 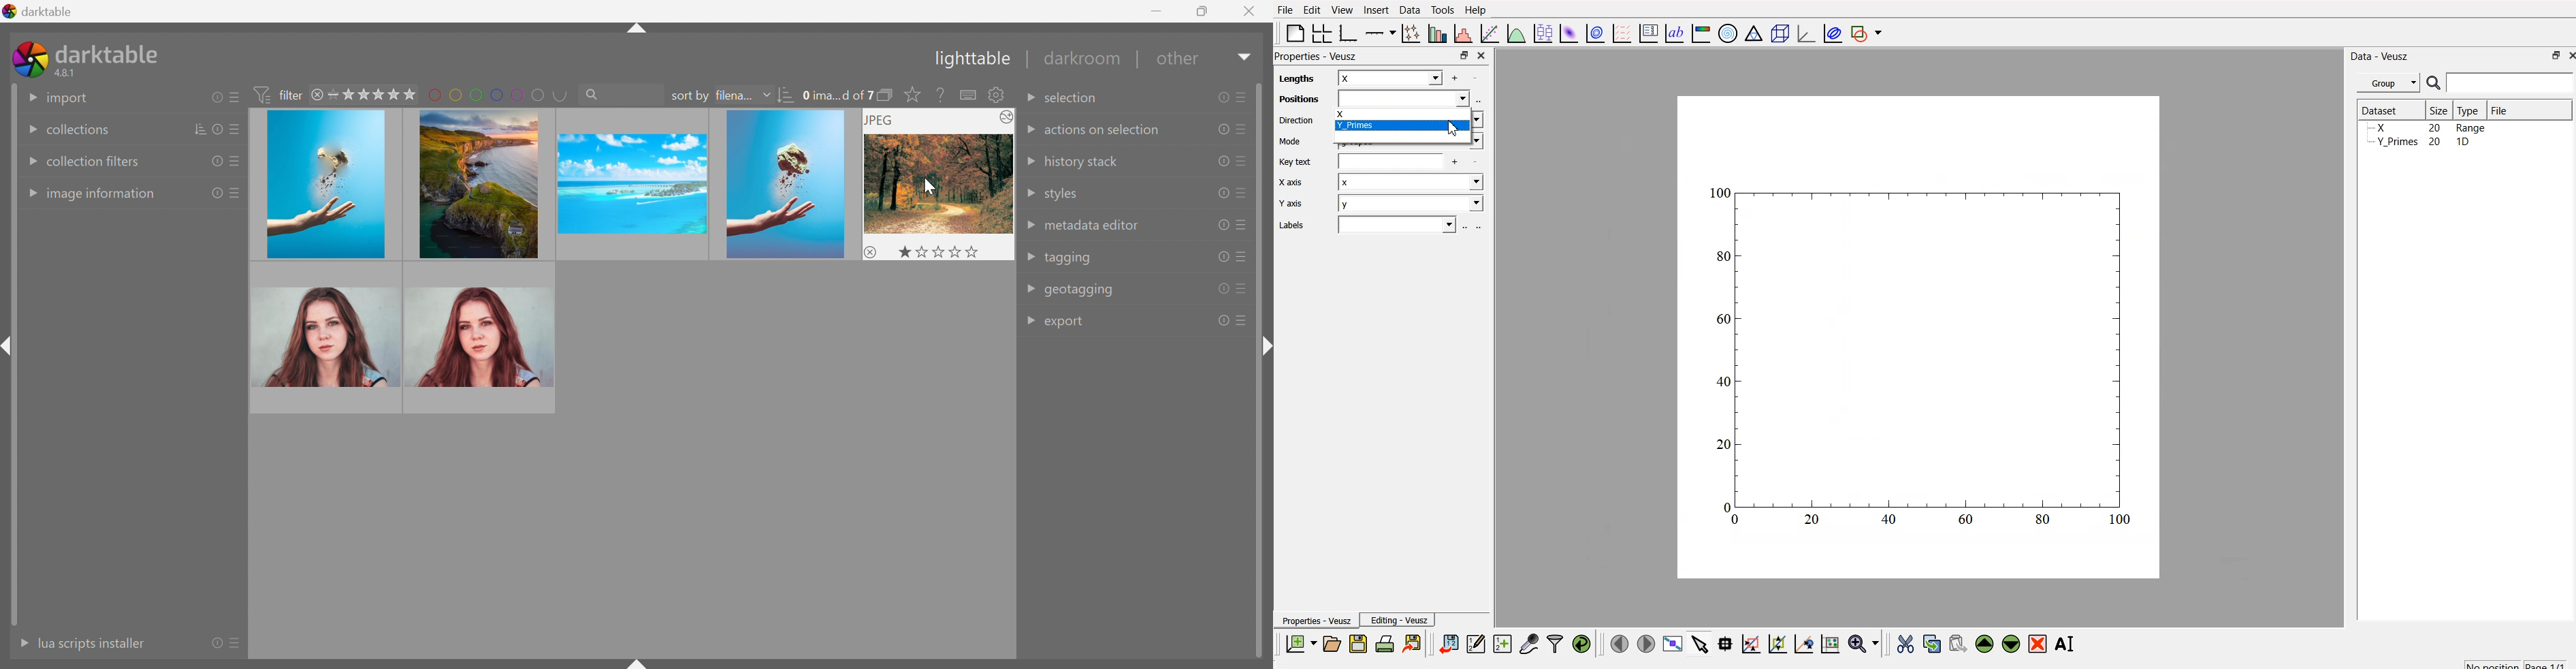 What do you see at coordinates (1480, 55) in the screenshot?
I see `close` at bounding box center [1480, 55].